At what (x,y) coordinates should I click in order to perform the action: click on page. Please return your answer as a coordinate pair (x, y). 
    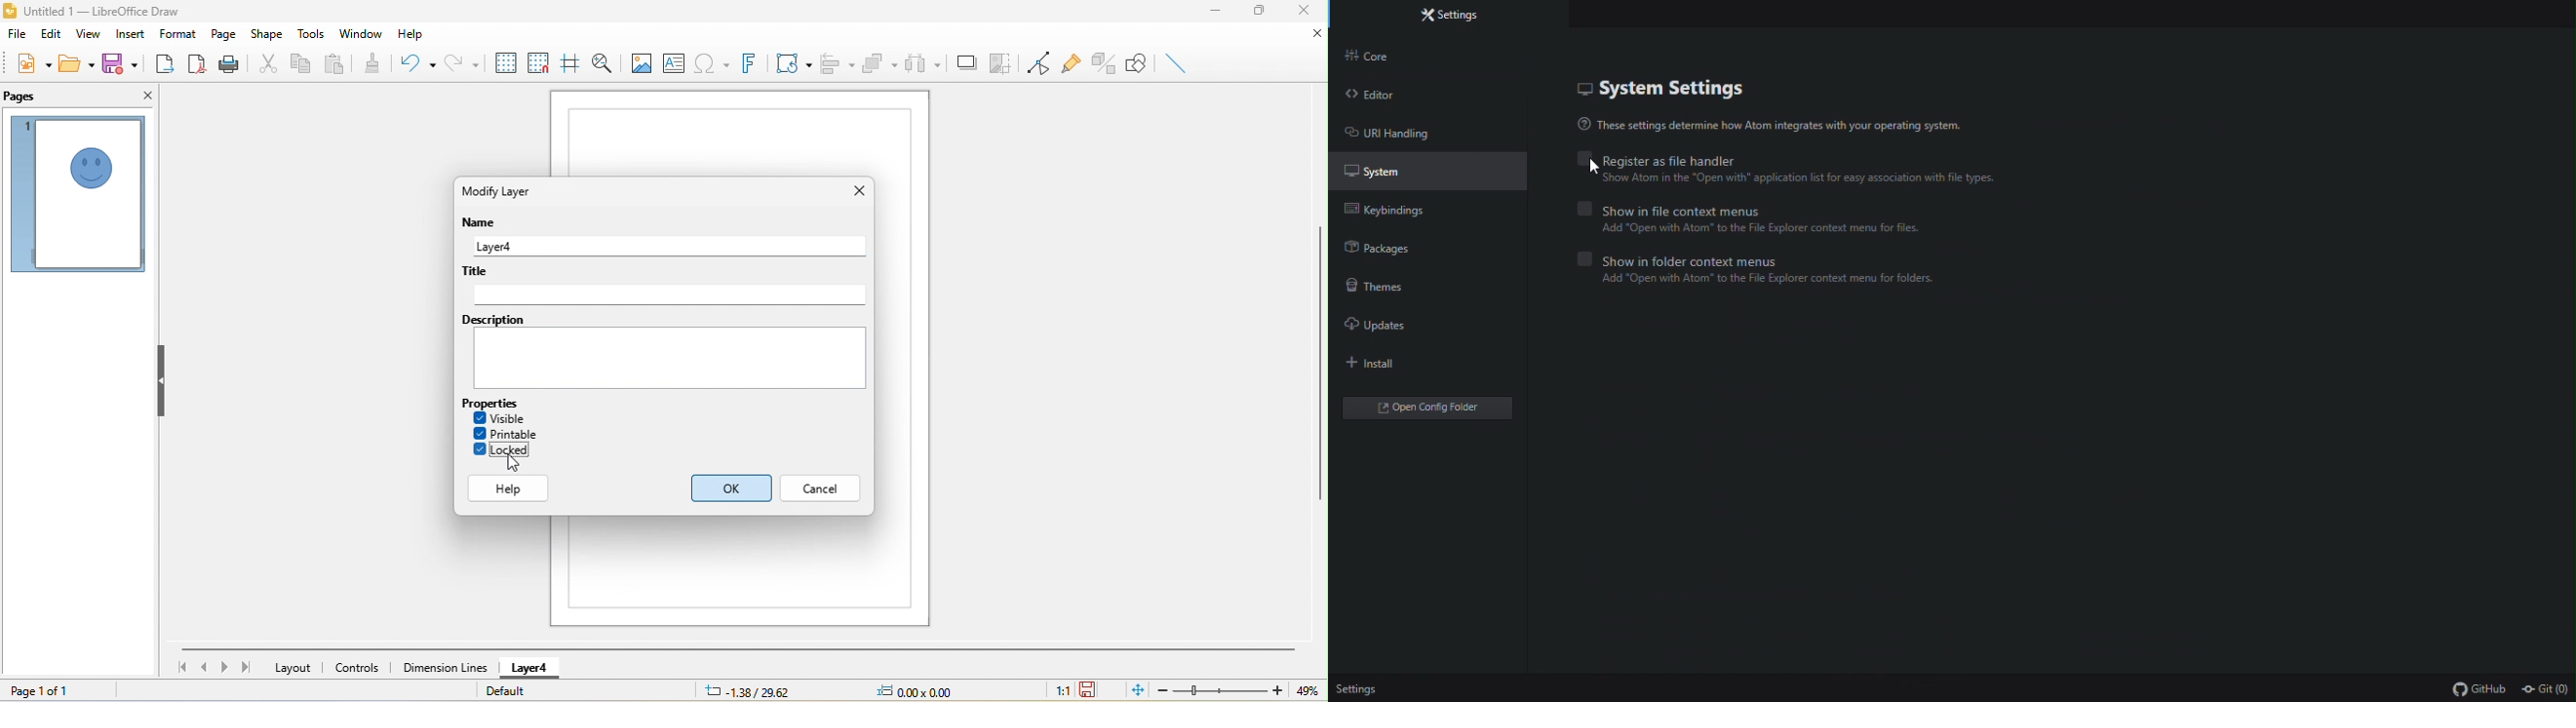
    Looking at the image, I should click on (223, 35).